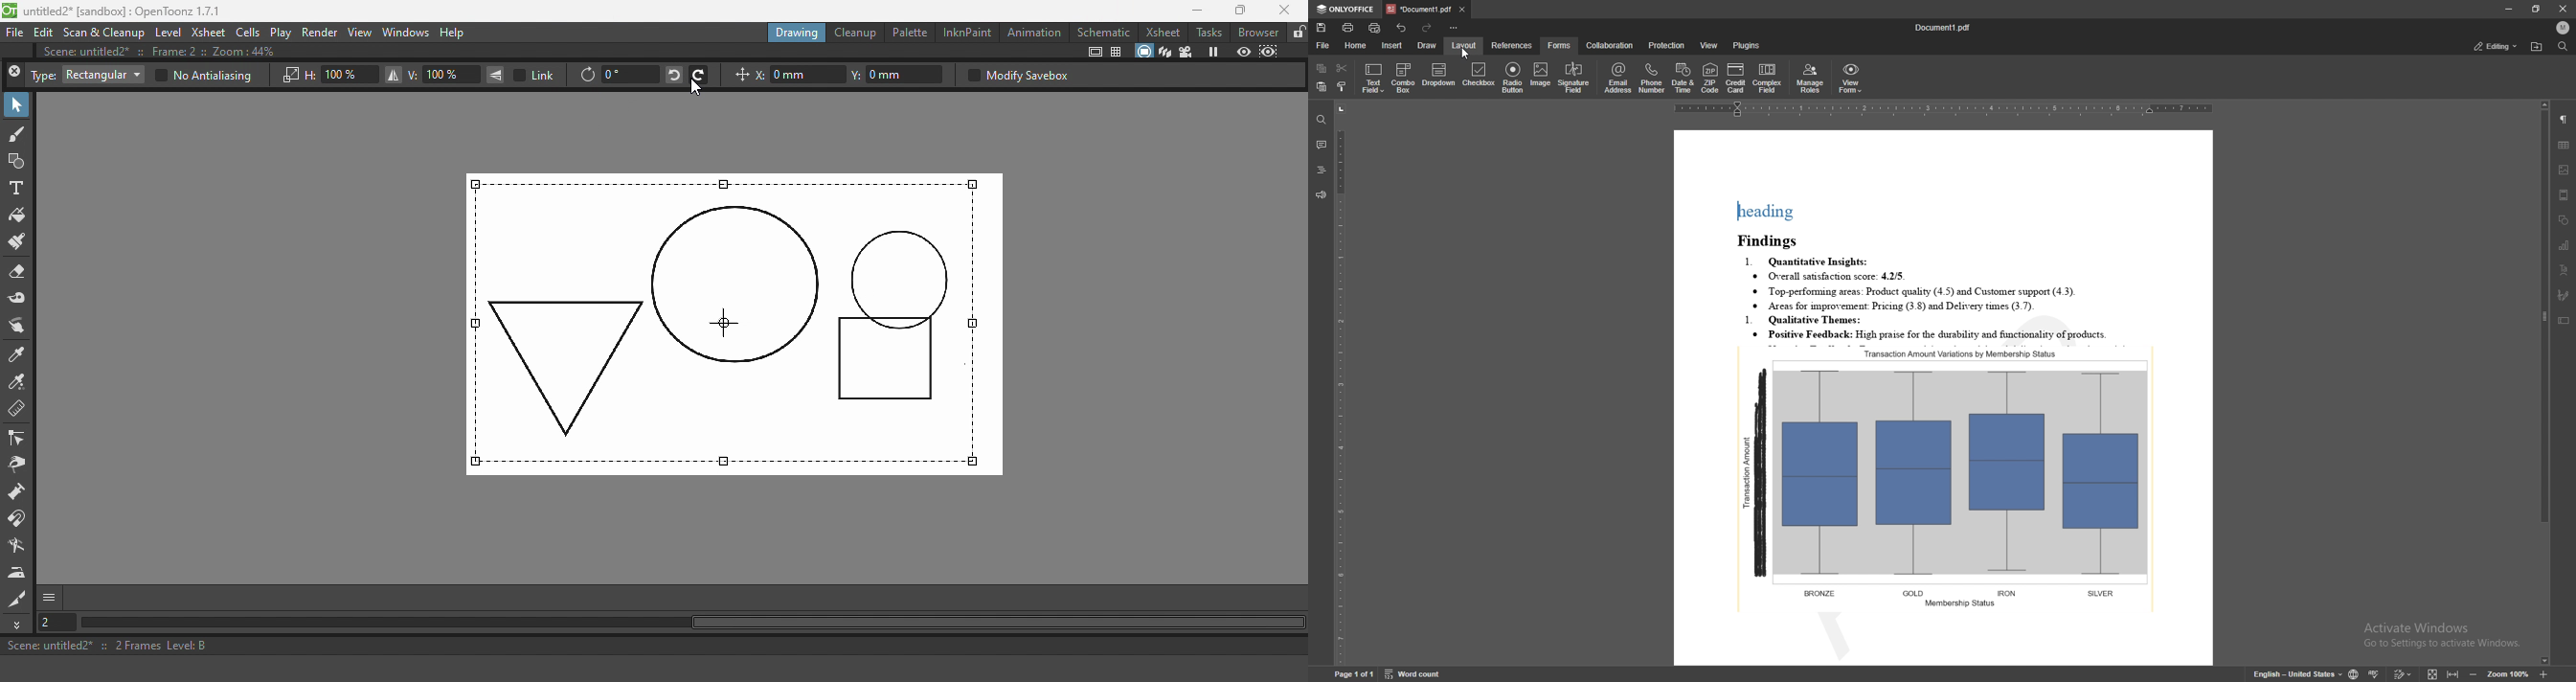  What do you see at coordinates (17, 135) in the screenshot?
I see `Brush tool` at bounding box center [17, 135].